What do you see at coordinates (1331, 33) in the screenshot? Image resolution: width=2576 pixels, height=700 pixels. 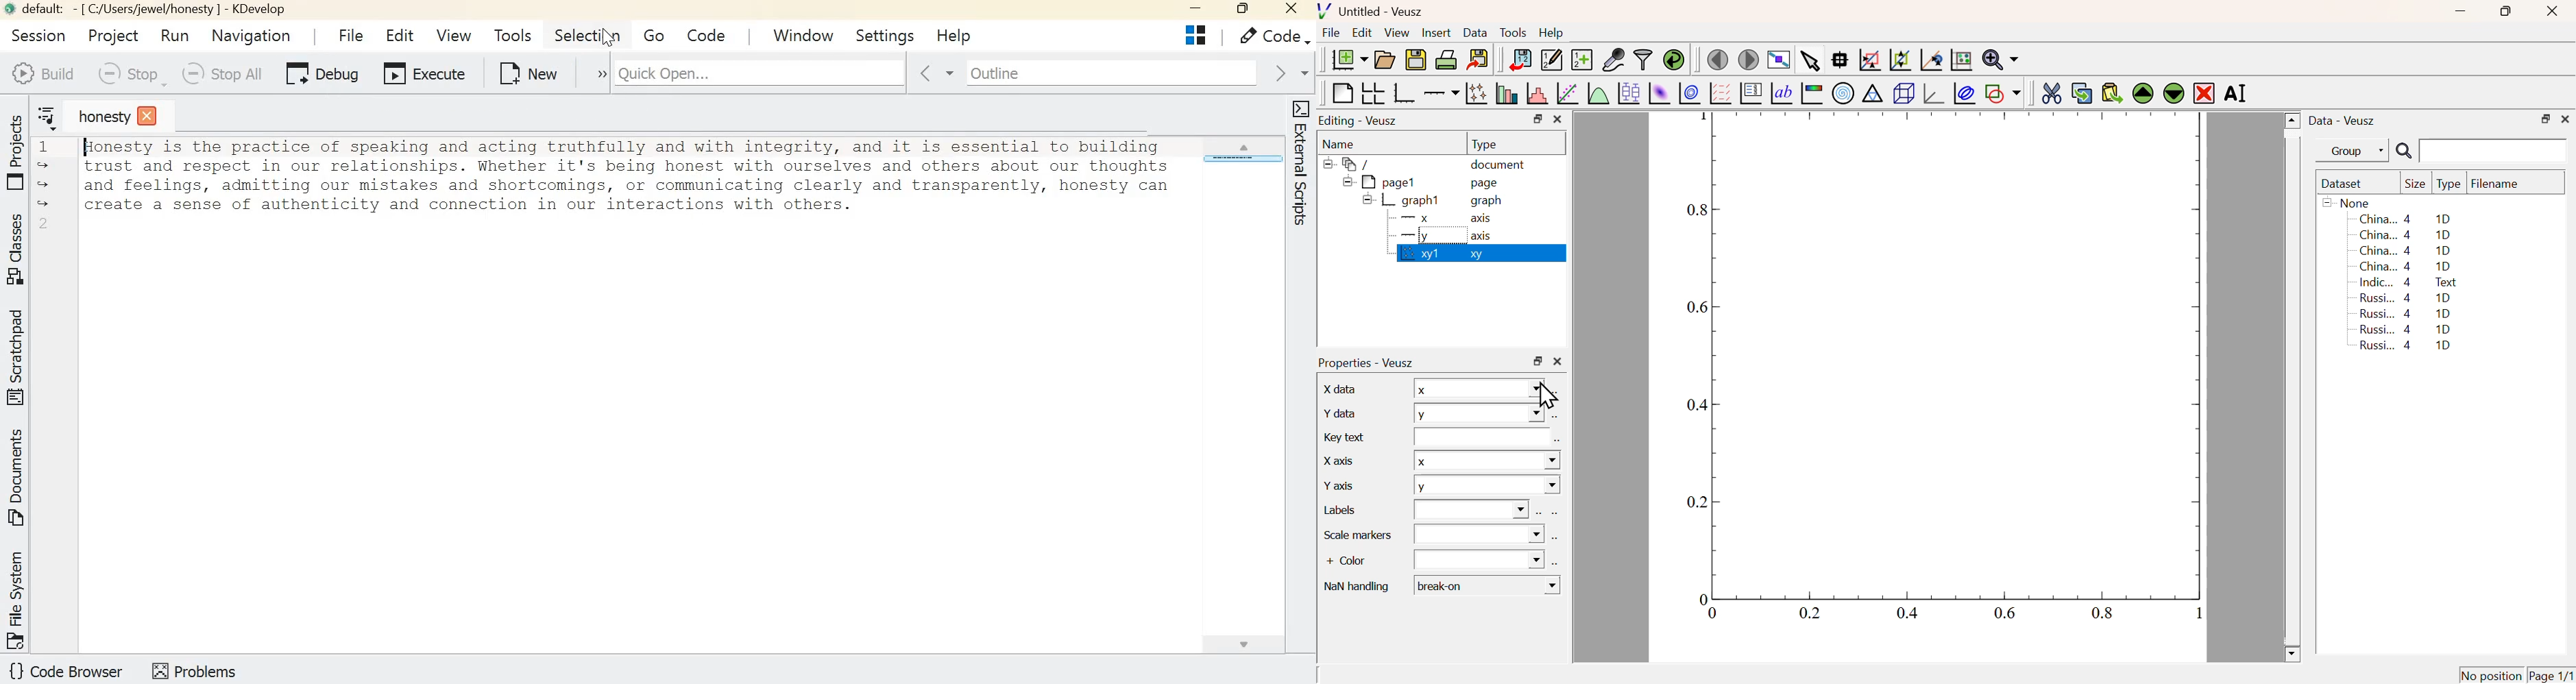 I see `File` at bounding box center [1331, 33].